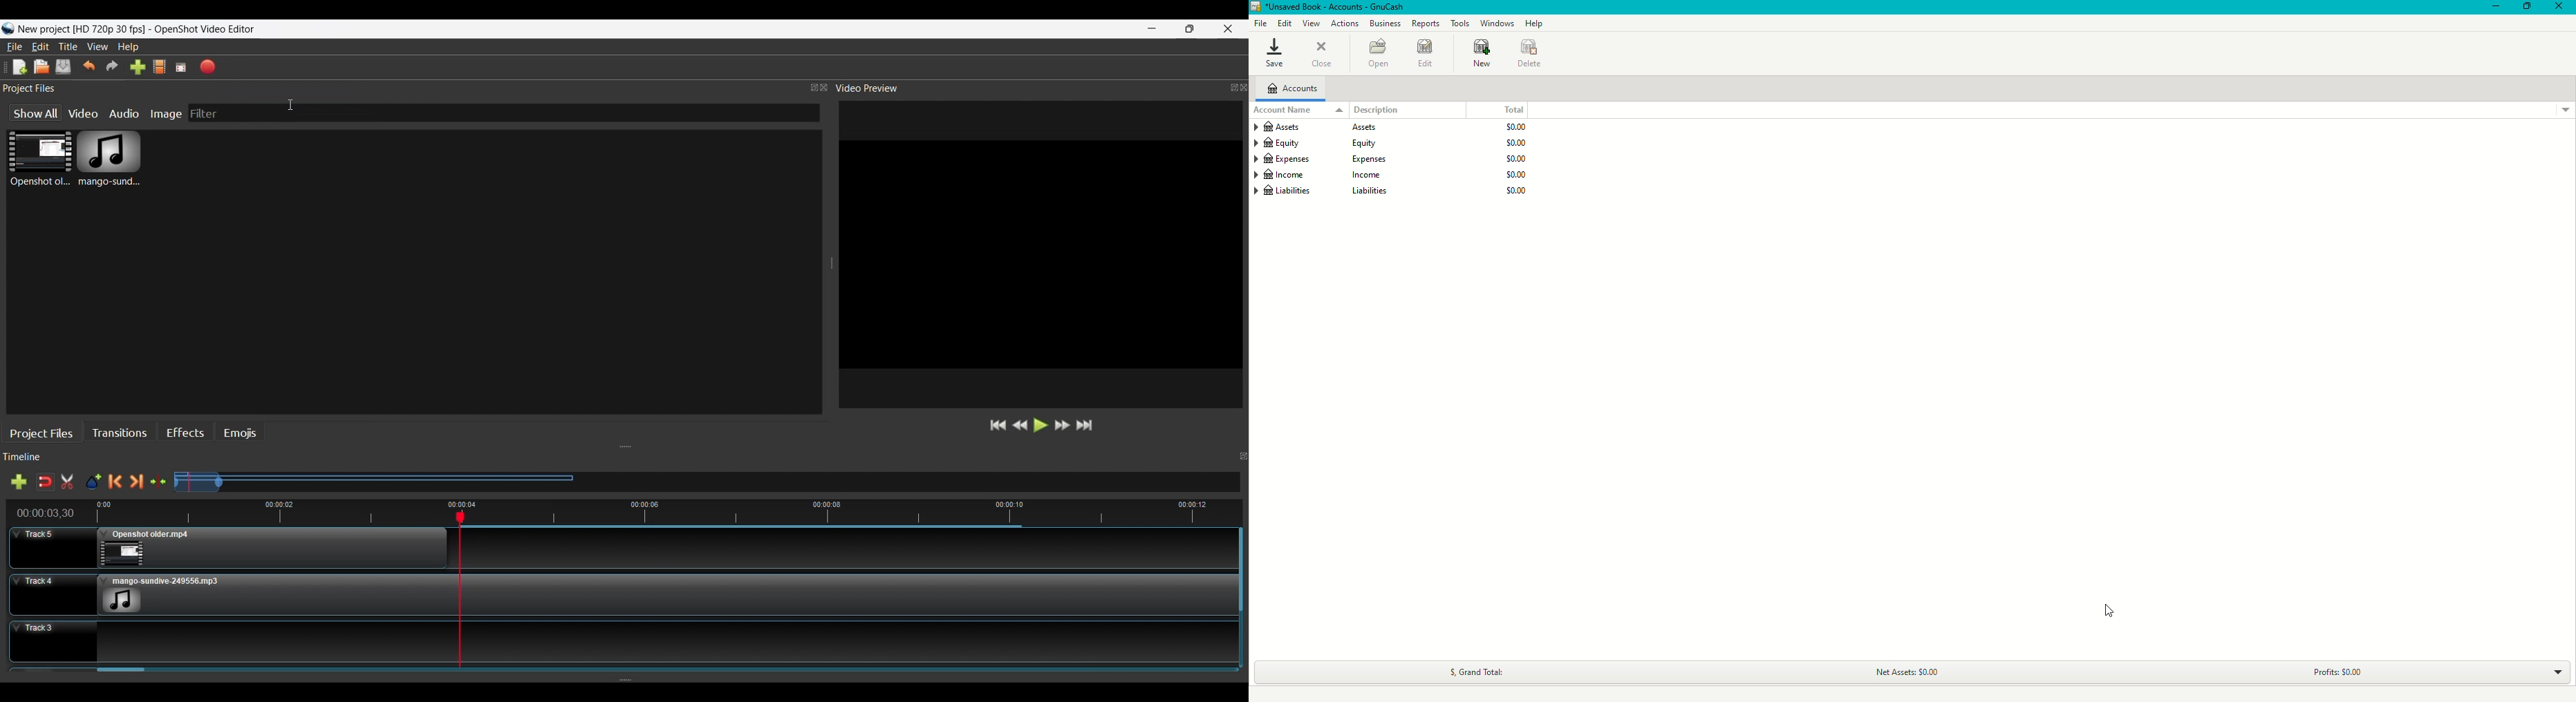 The width and height of the screenshot is (2576, 728). Describe the element at coordinates (138, 67) in the screenshot. I see `Import files` at that location.